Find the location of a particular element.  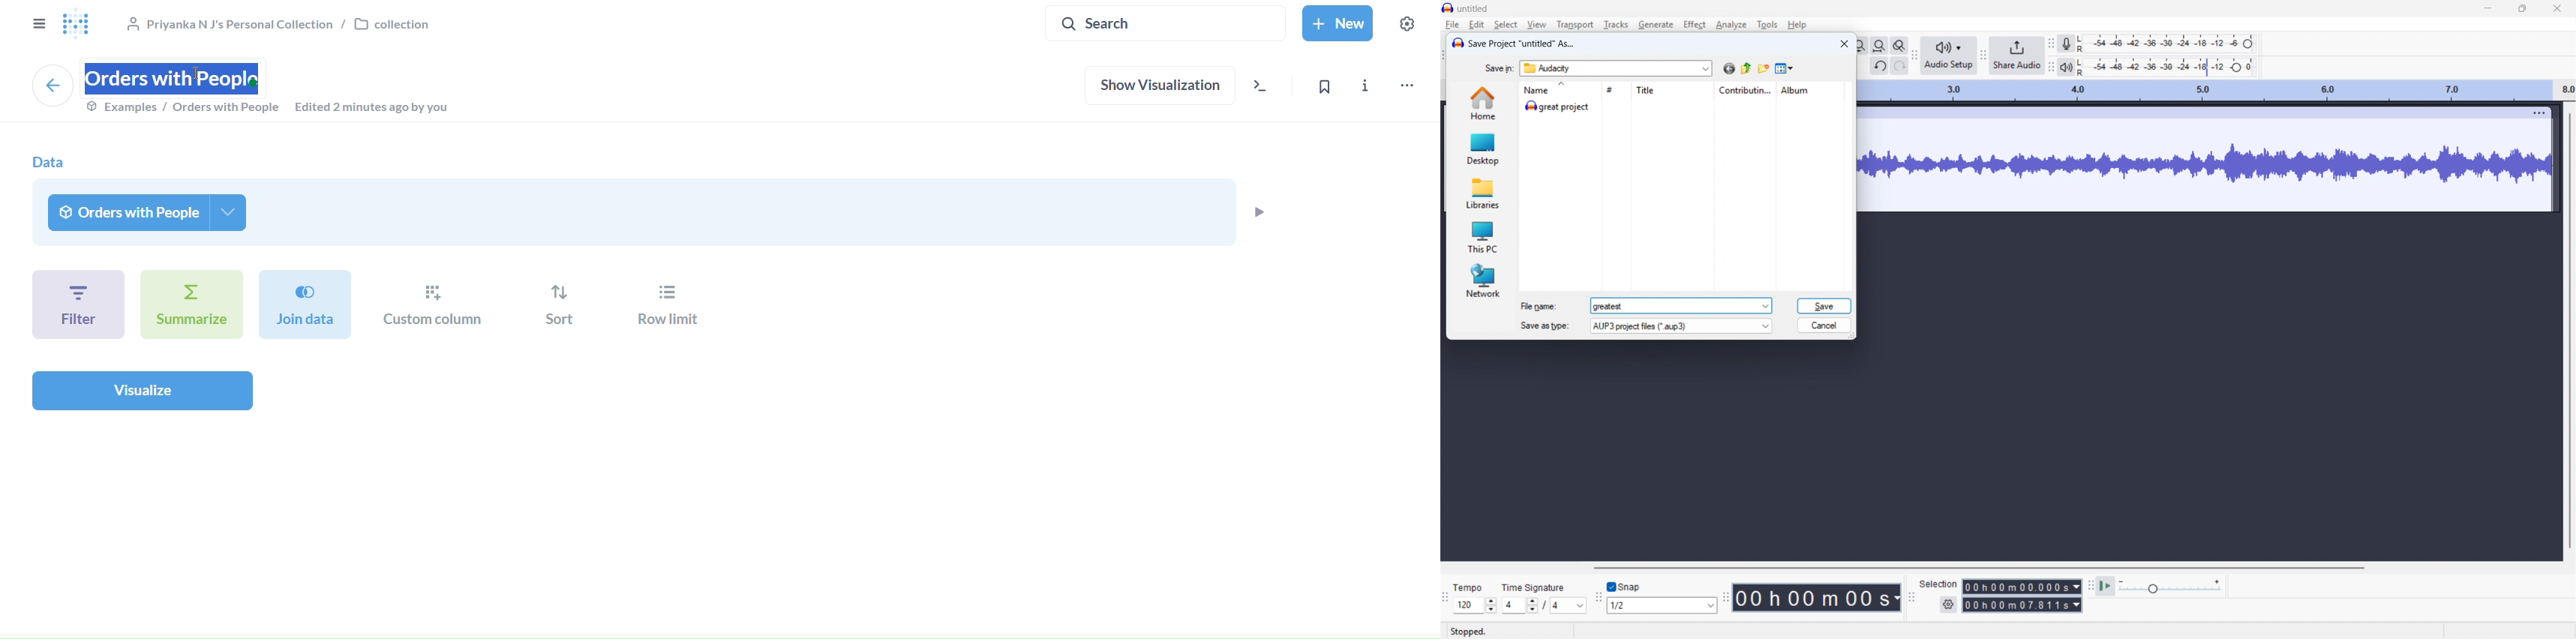

Save in folder  is located at coordinates (1616, 69).